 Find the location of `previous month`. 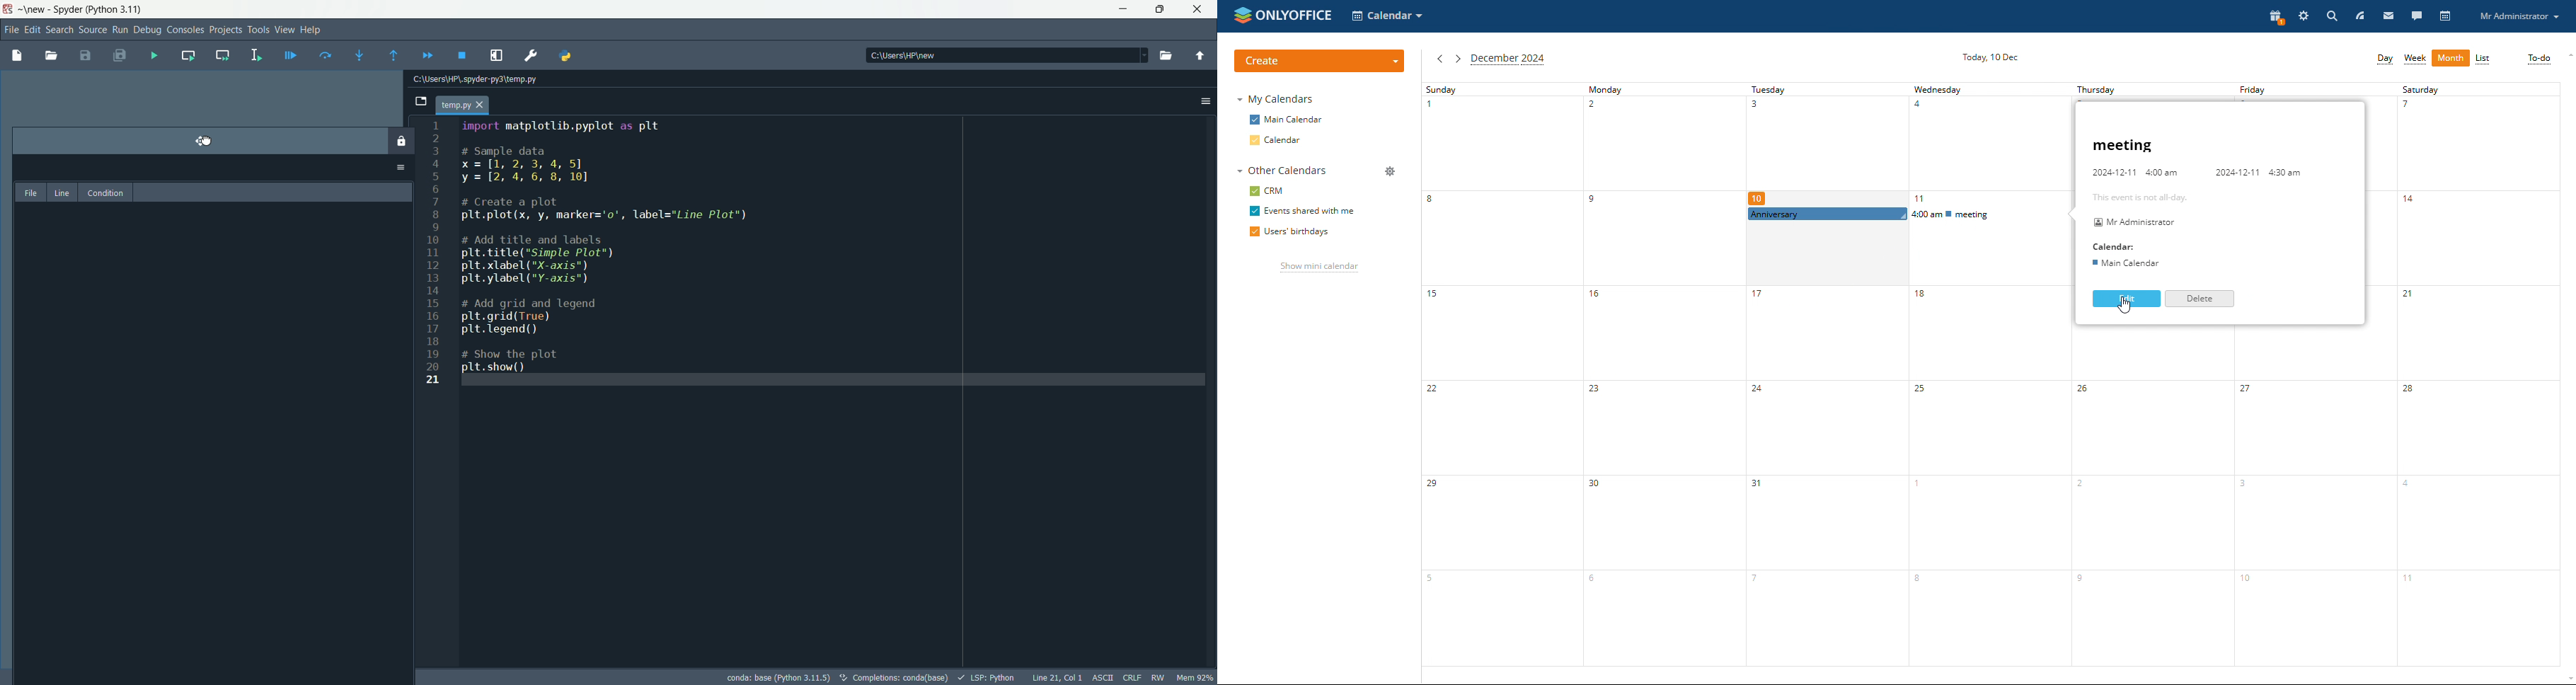

previous month is located at coordinates (1439, 59).